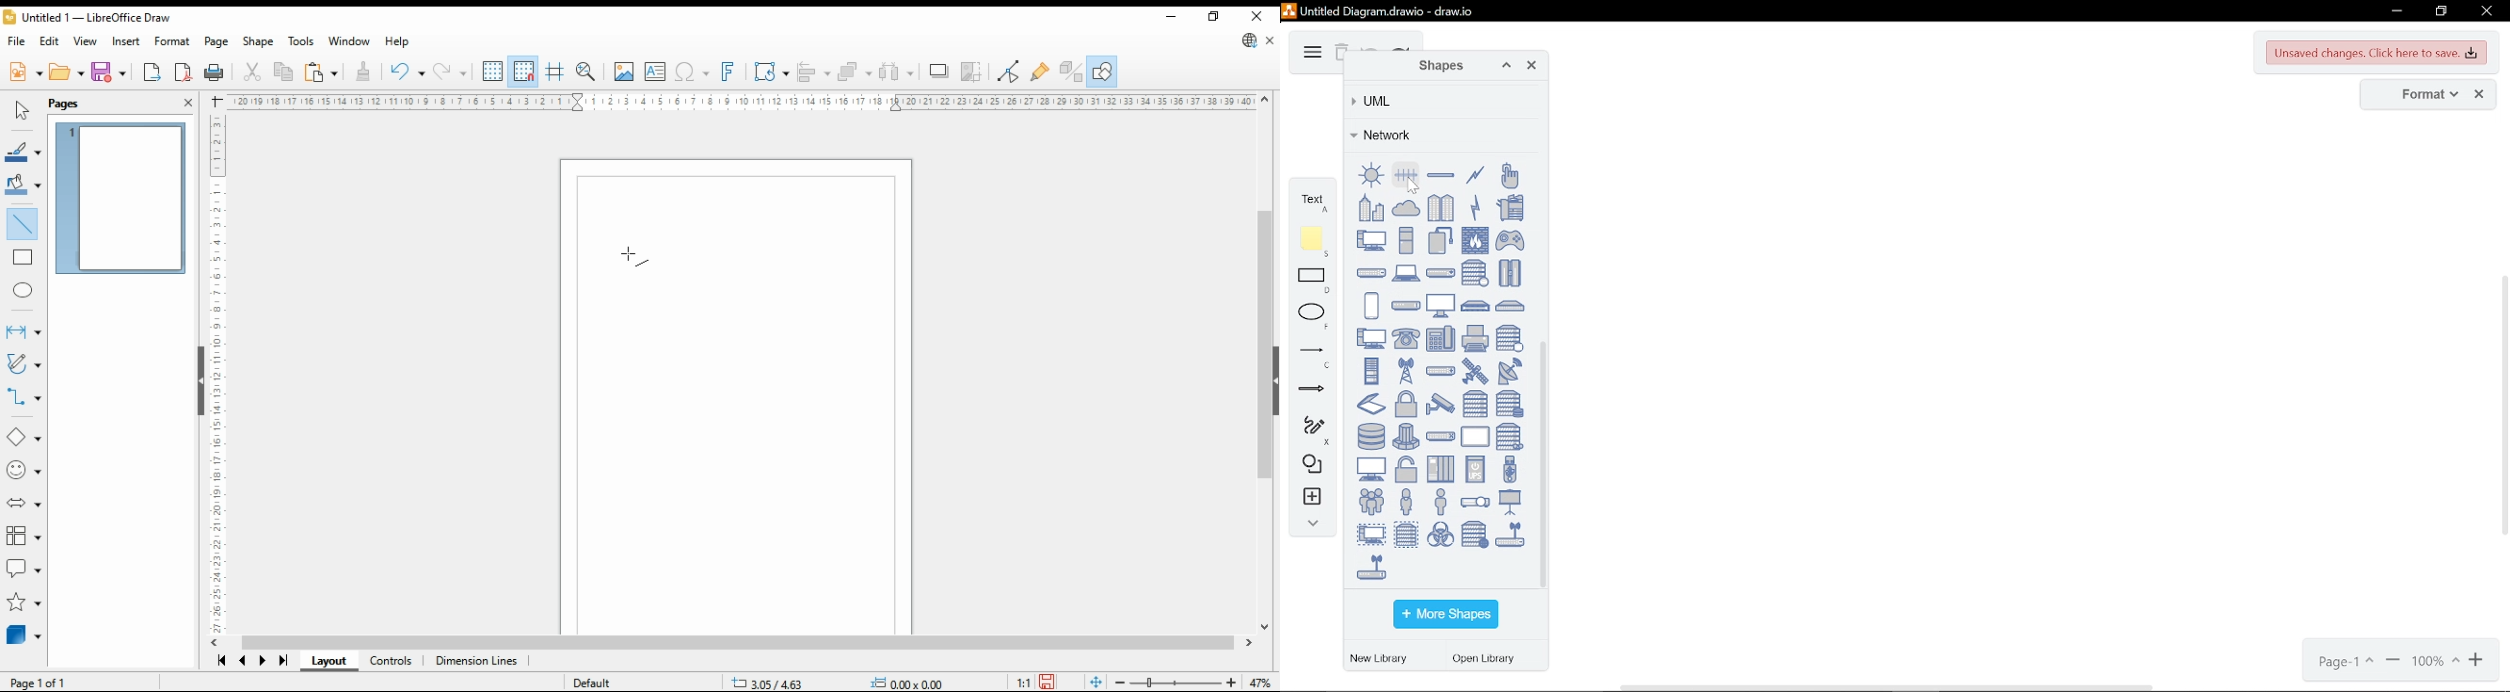 Image resolution: width=2520 pixels, height=700 pixels. What do you see at coordinates (2344, 662) in the screenshot?
I see `page` at bounding box center [2344, 662].